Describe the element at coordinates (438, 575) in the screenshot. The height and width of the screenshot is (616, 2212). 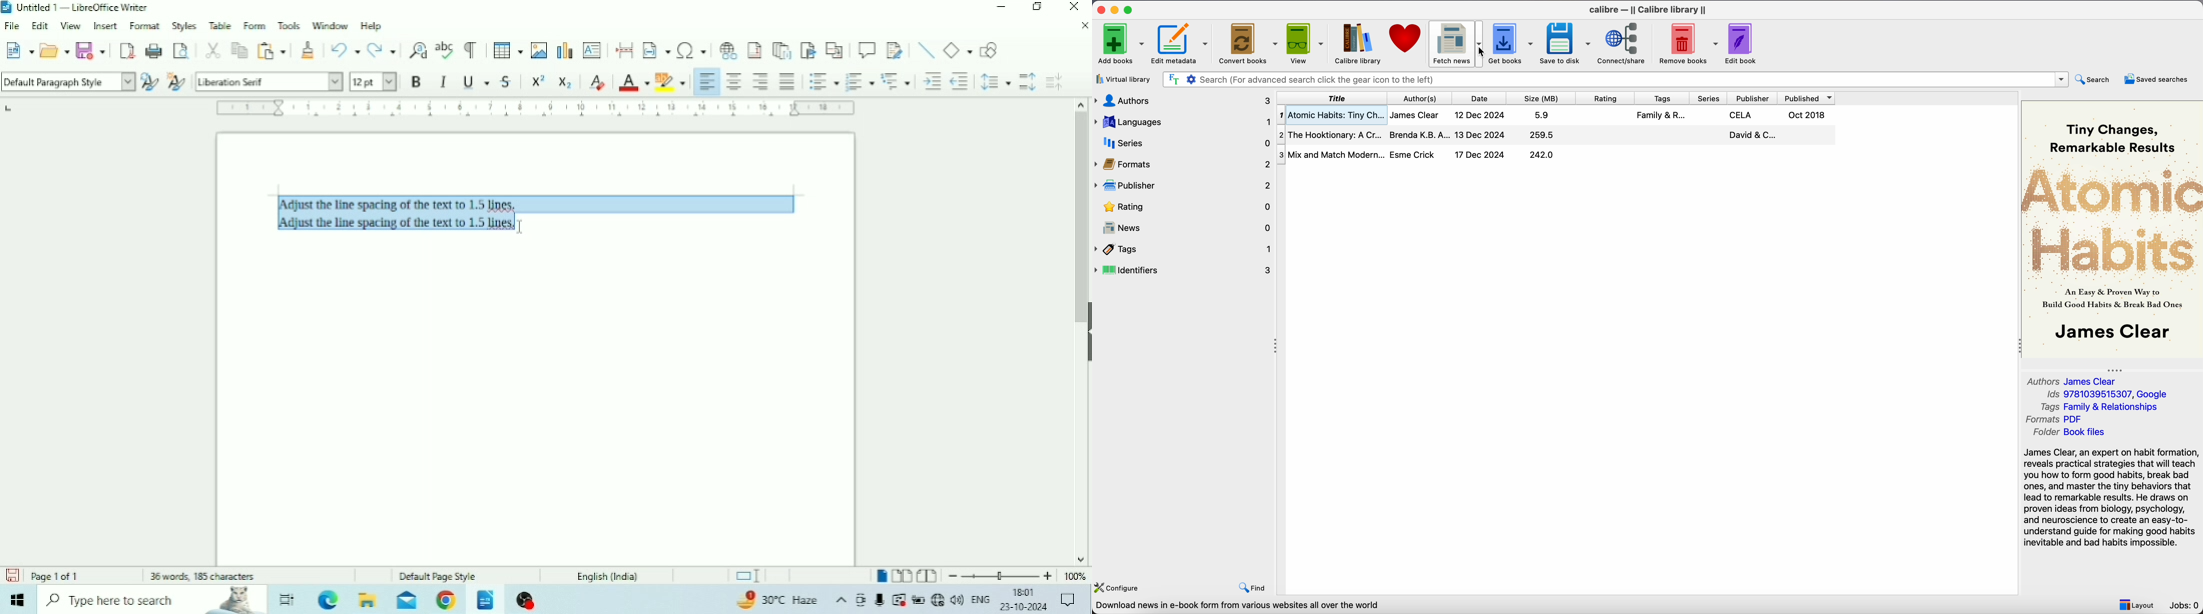
I see `Default Page Style` at that location.